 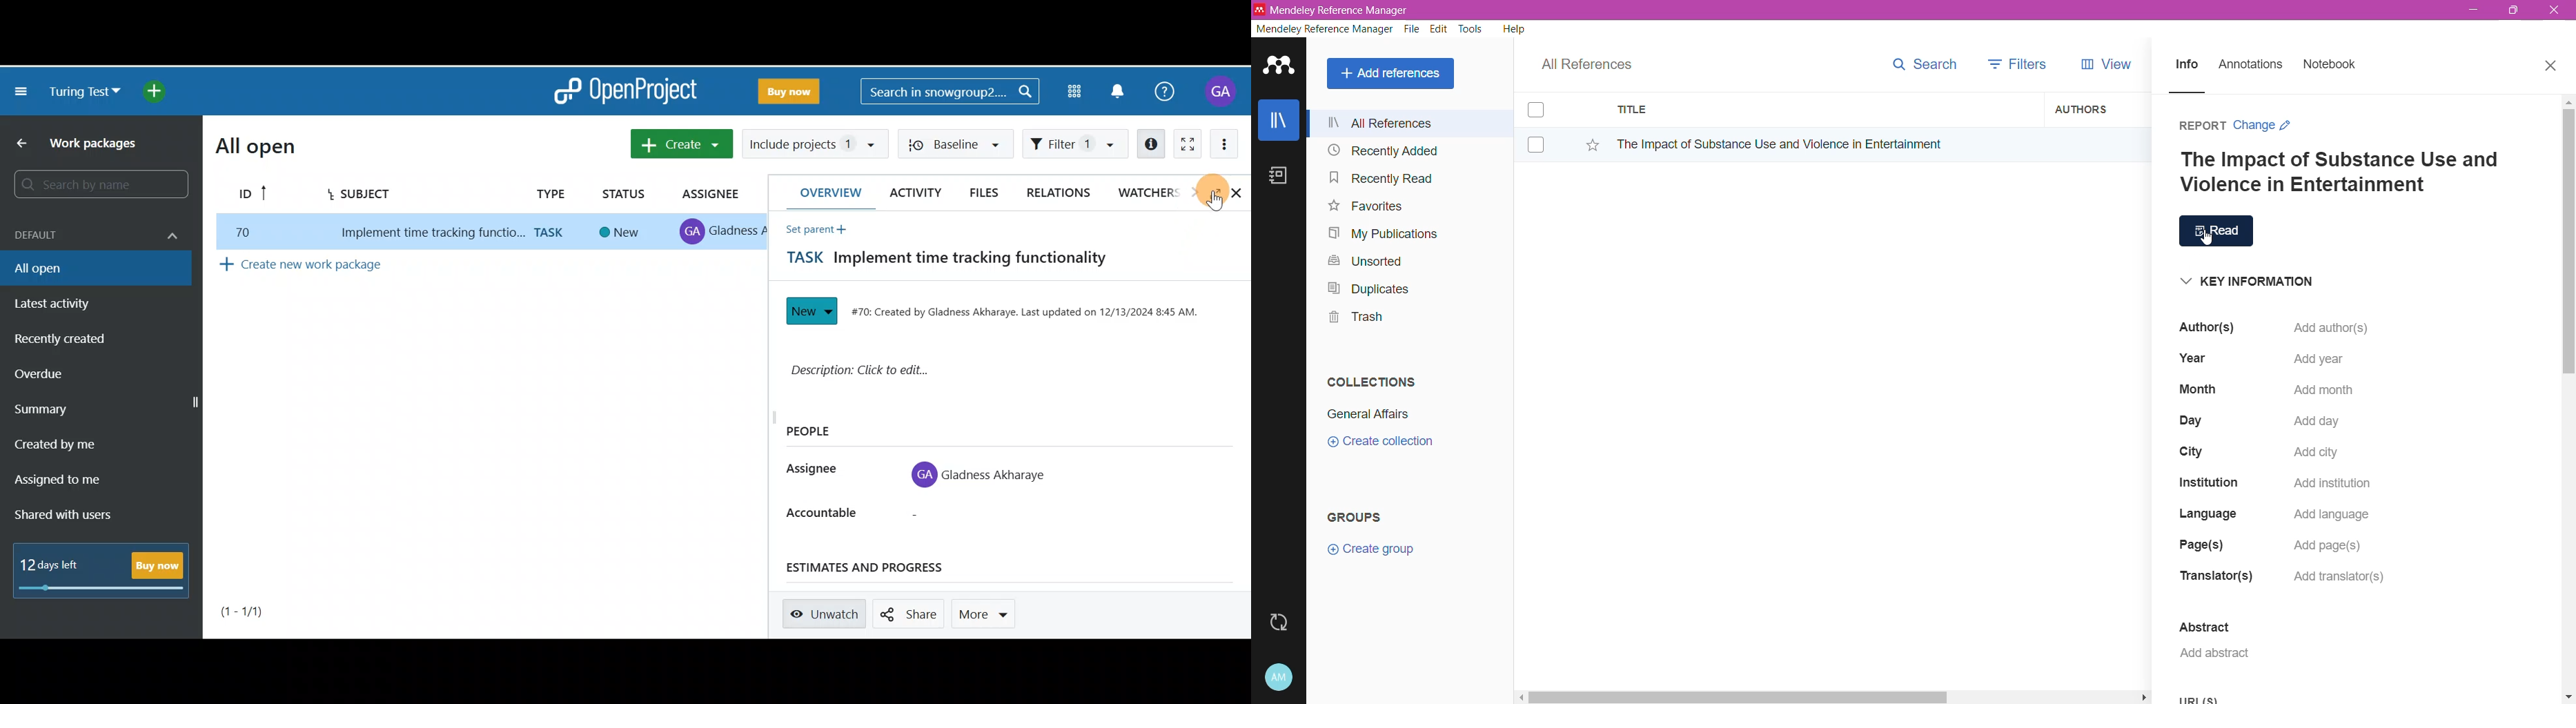 I want to click on Notebook, so click(x=2335, y=65).